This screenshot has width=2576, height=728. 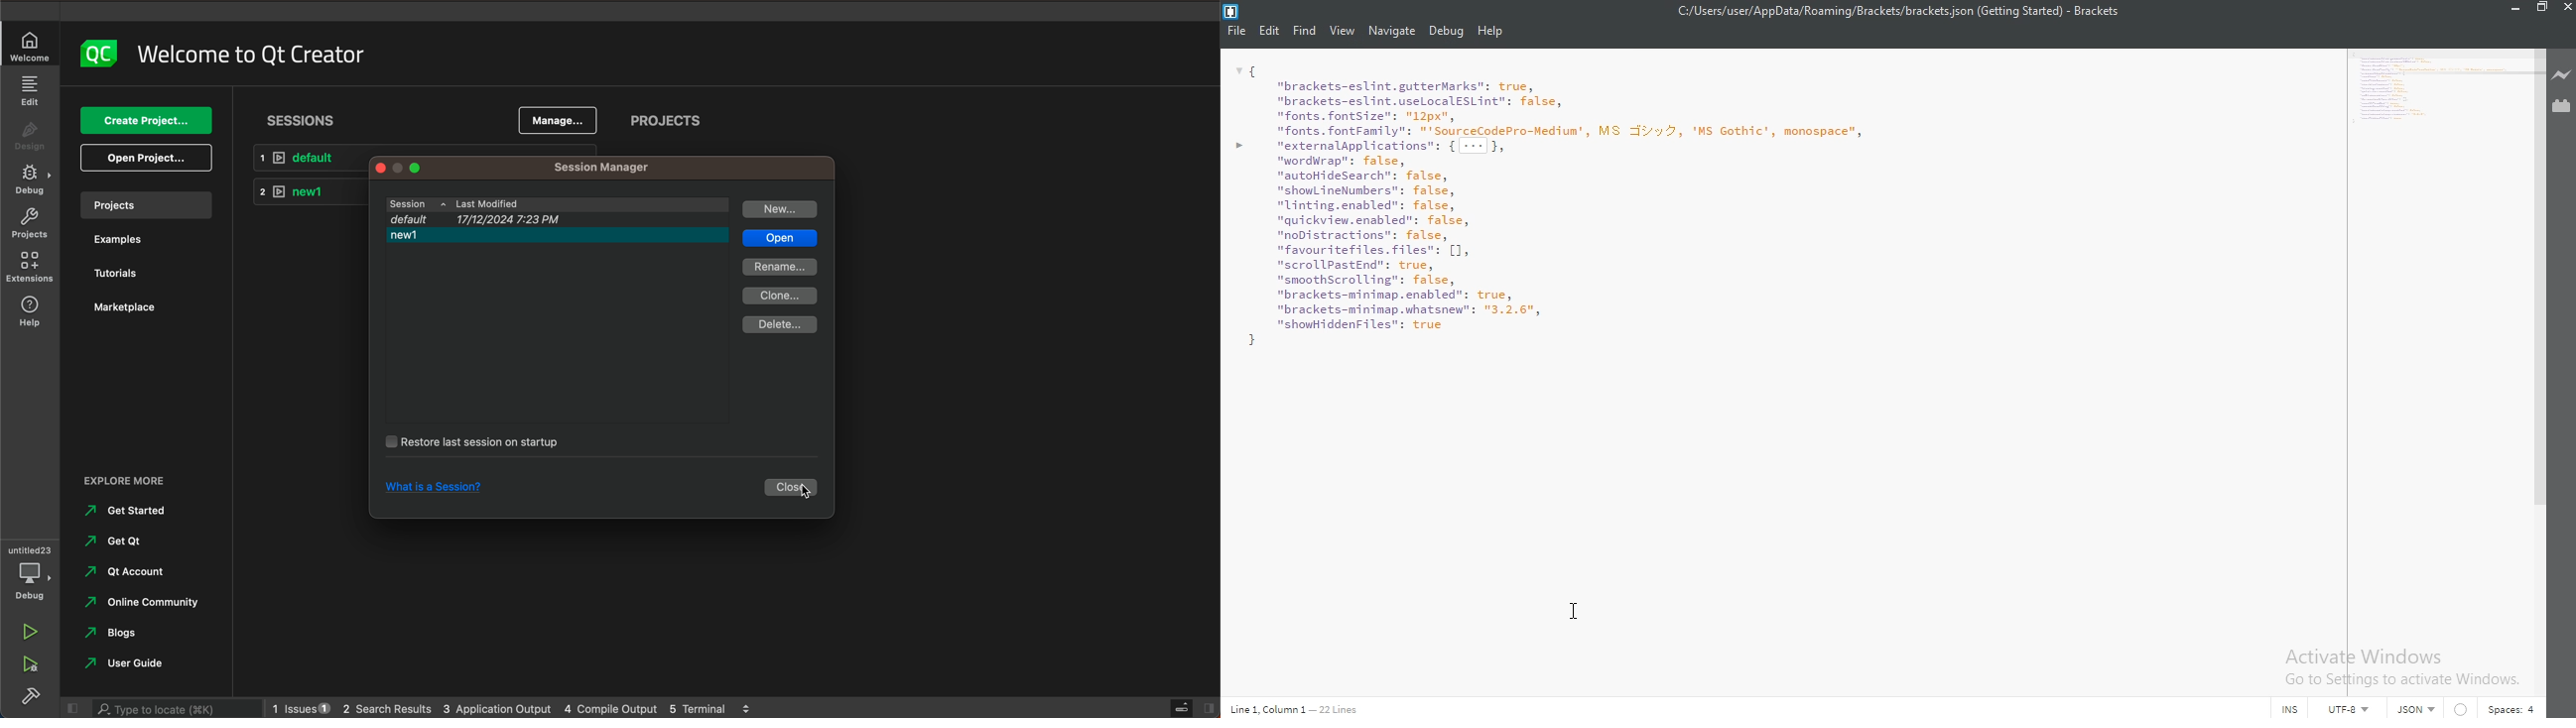 I want to click on welcome to Qt creator, so click(x=252, y=54).